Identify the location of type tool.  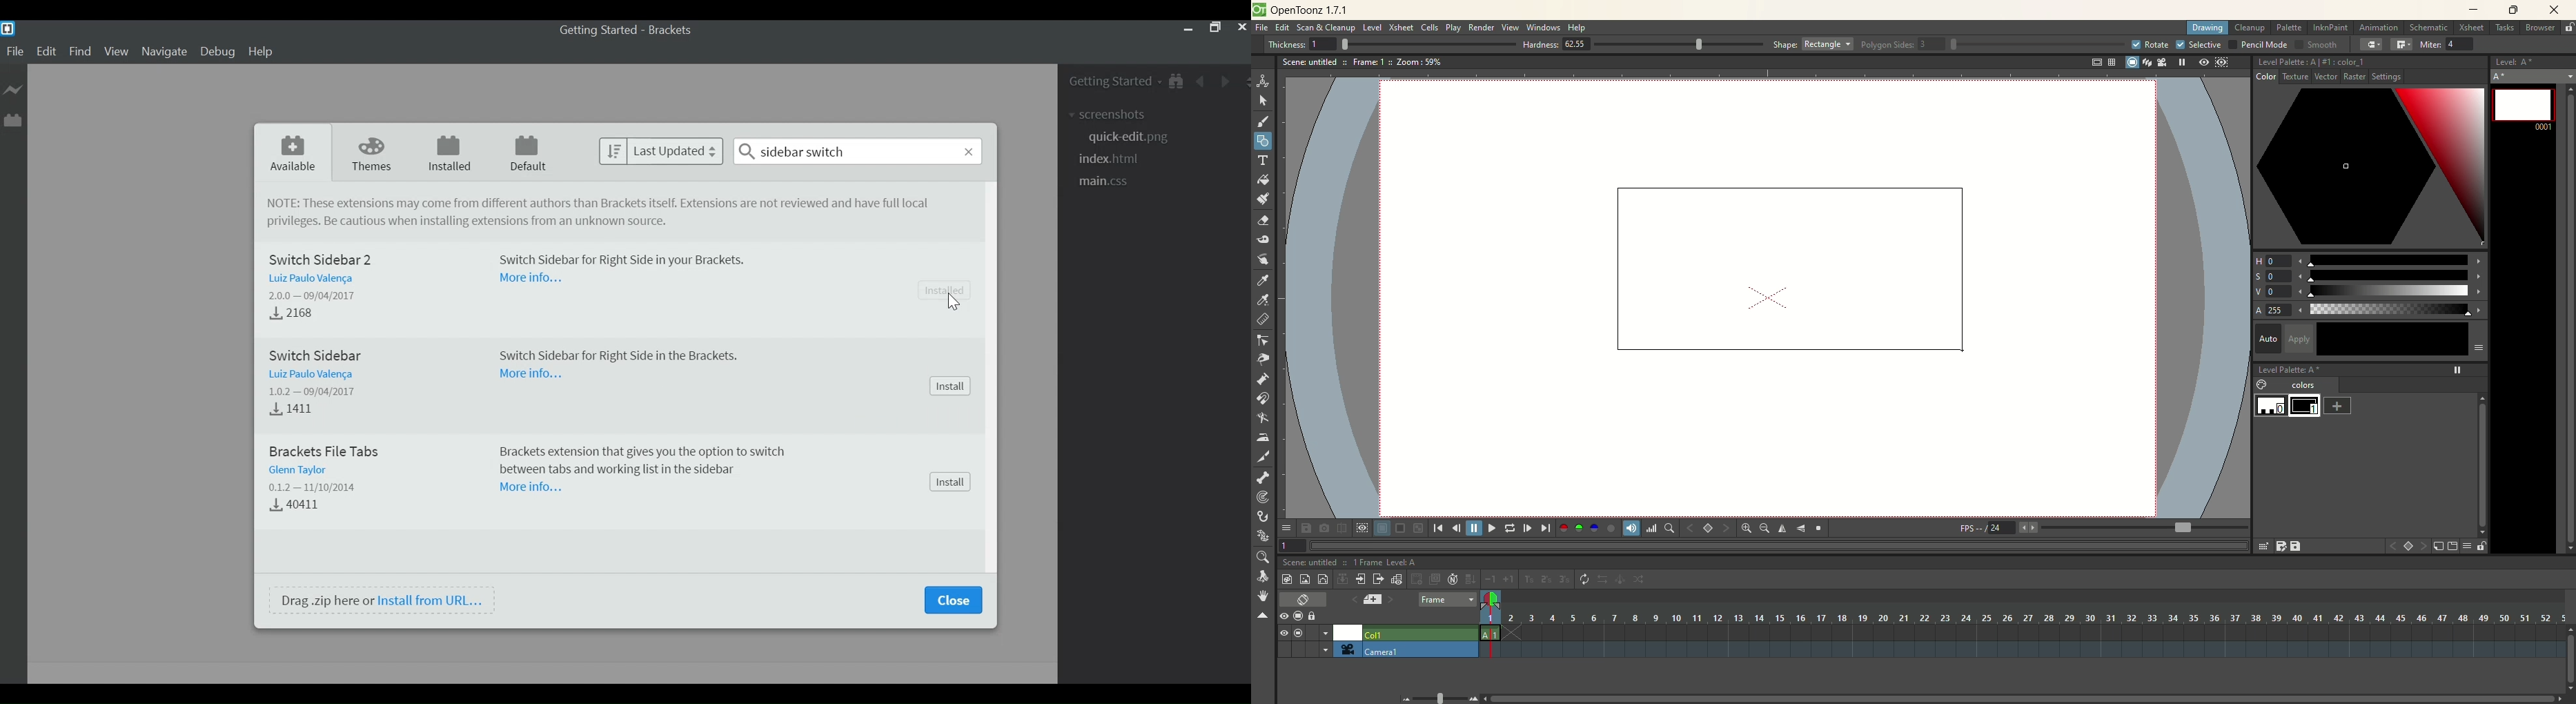
(1264, 160).